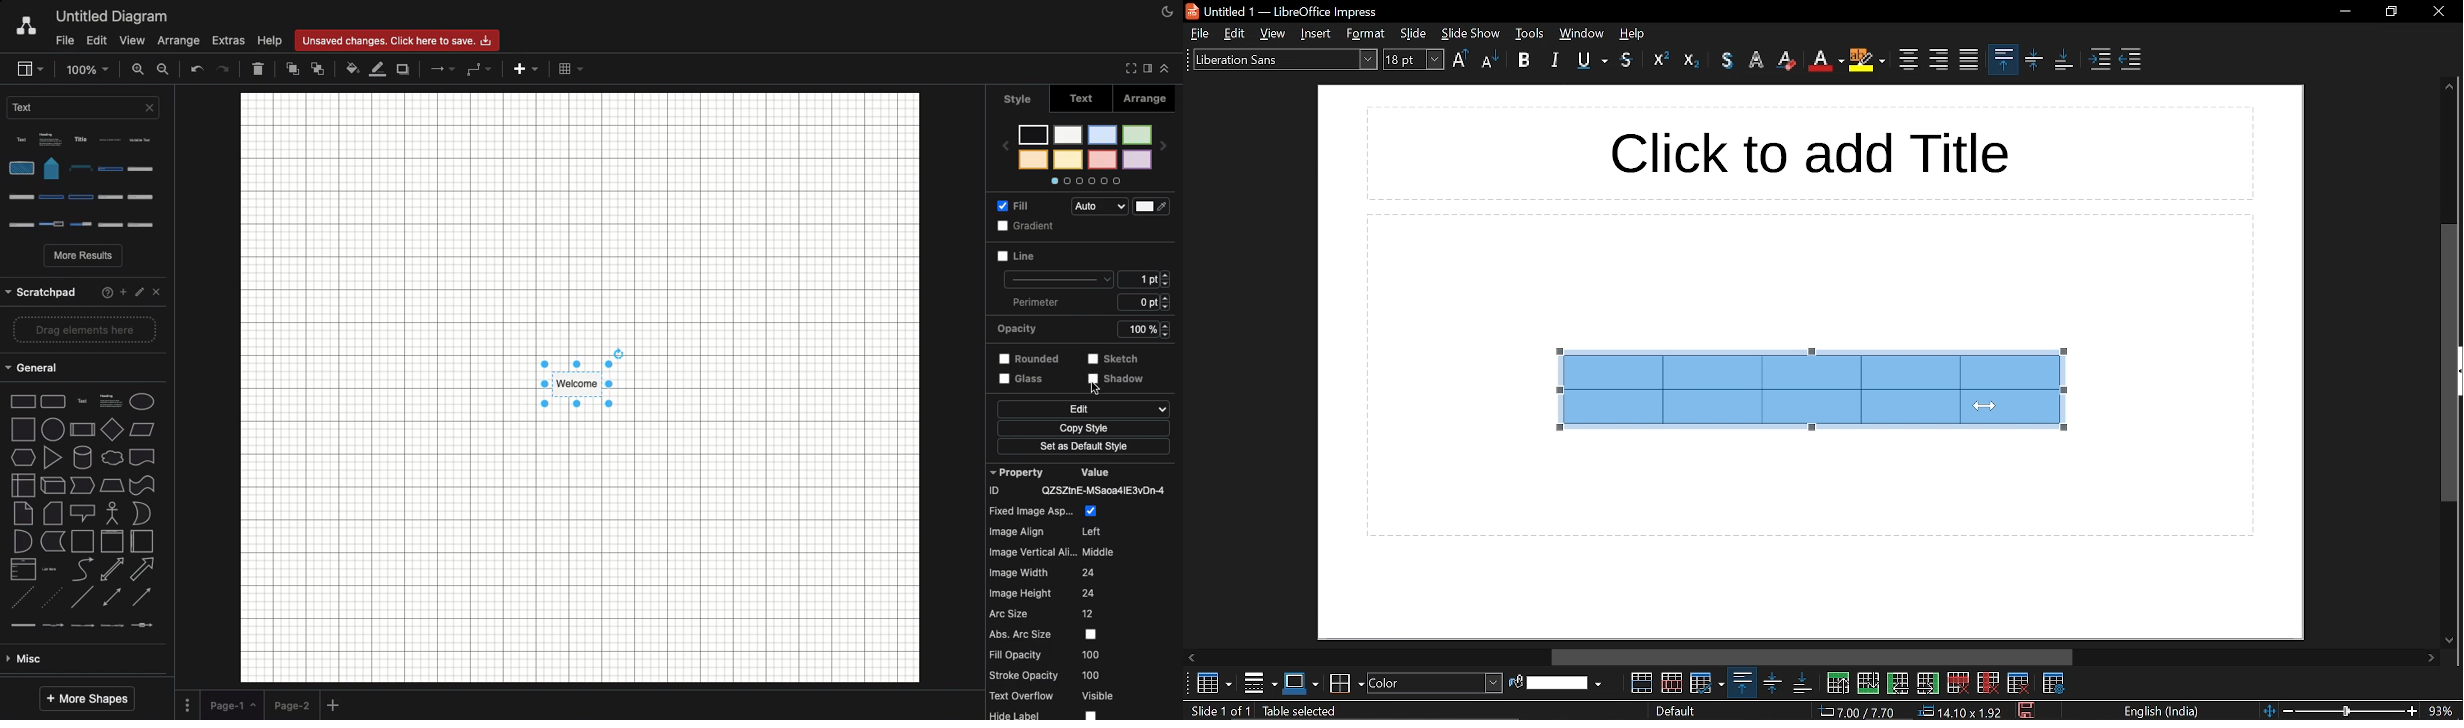 This screenshot has width=2464, height=728. I want to click on delete row , so click(1957, 682).